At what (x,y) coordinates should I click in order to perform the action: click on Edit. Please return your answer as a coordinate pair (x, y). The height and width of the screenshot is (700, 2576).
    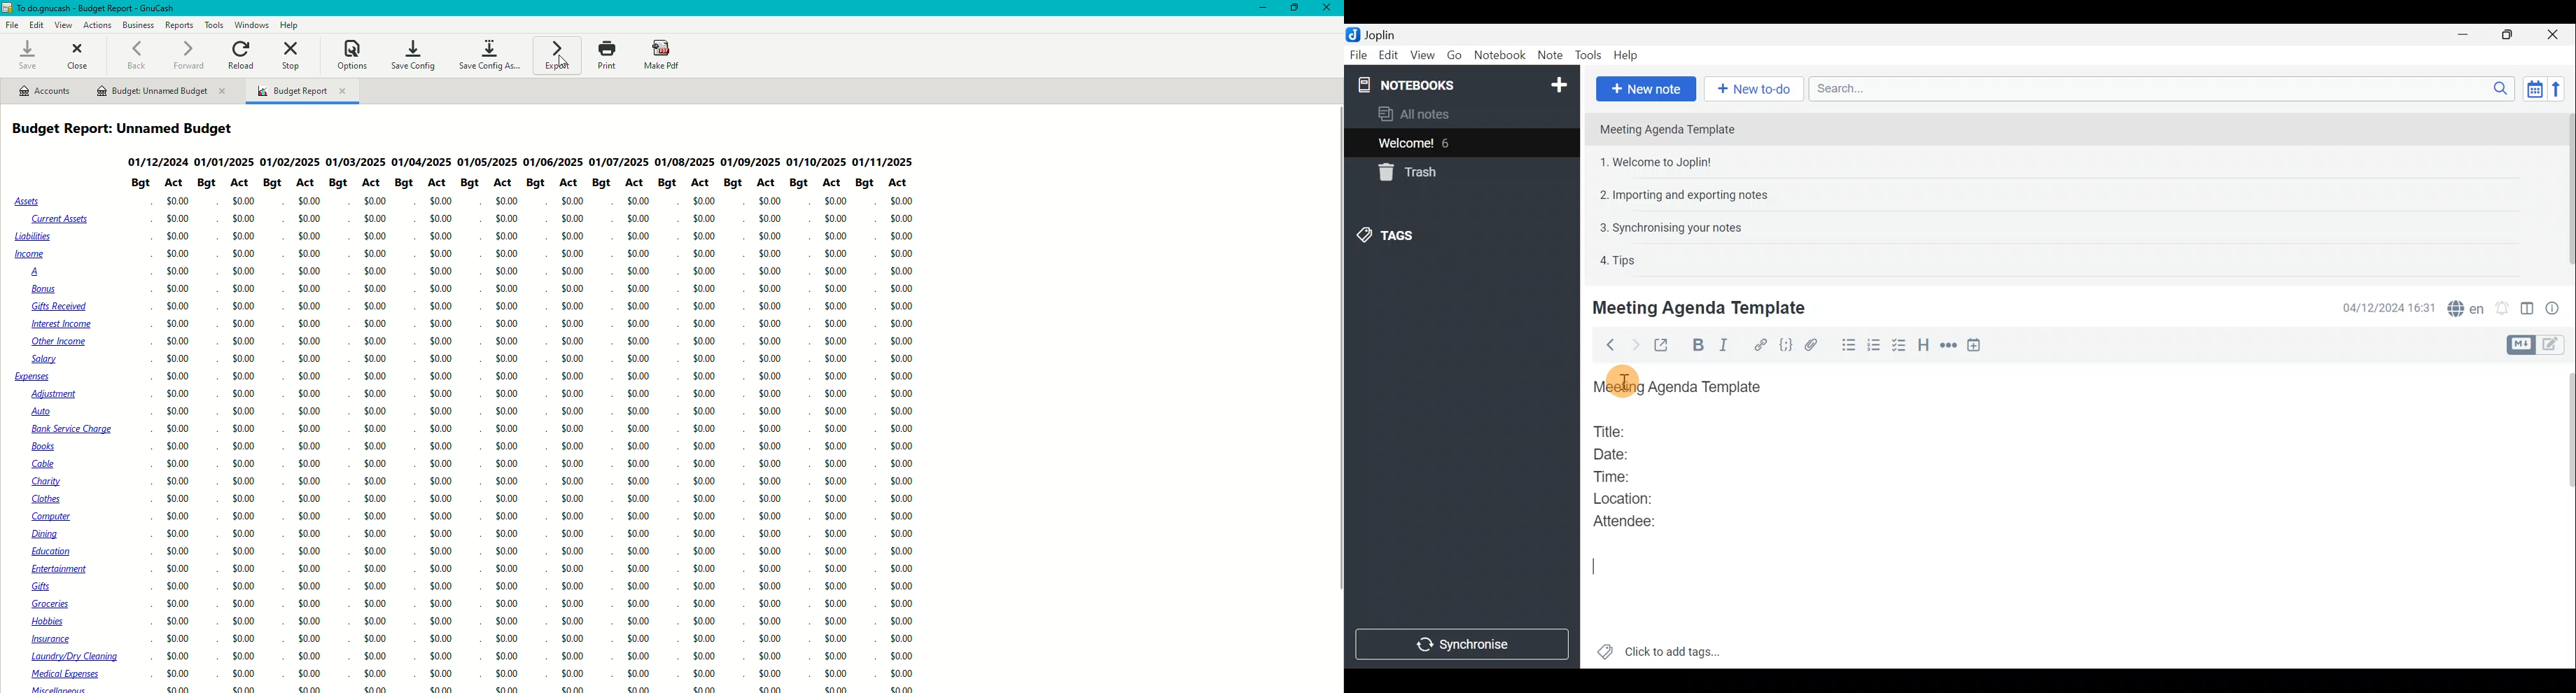
    Looking at the image, I should click on (1389, 56).